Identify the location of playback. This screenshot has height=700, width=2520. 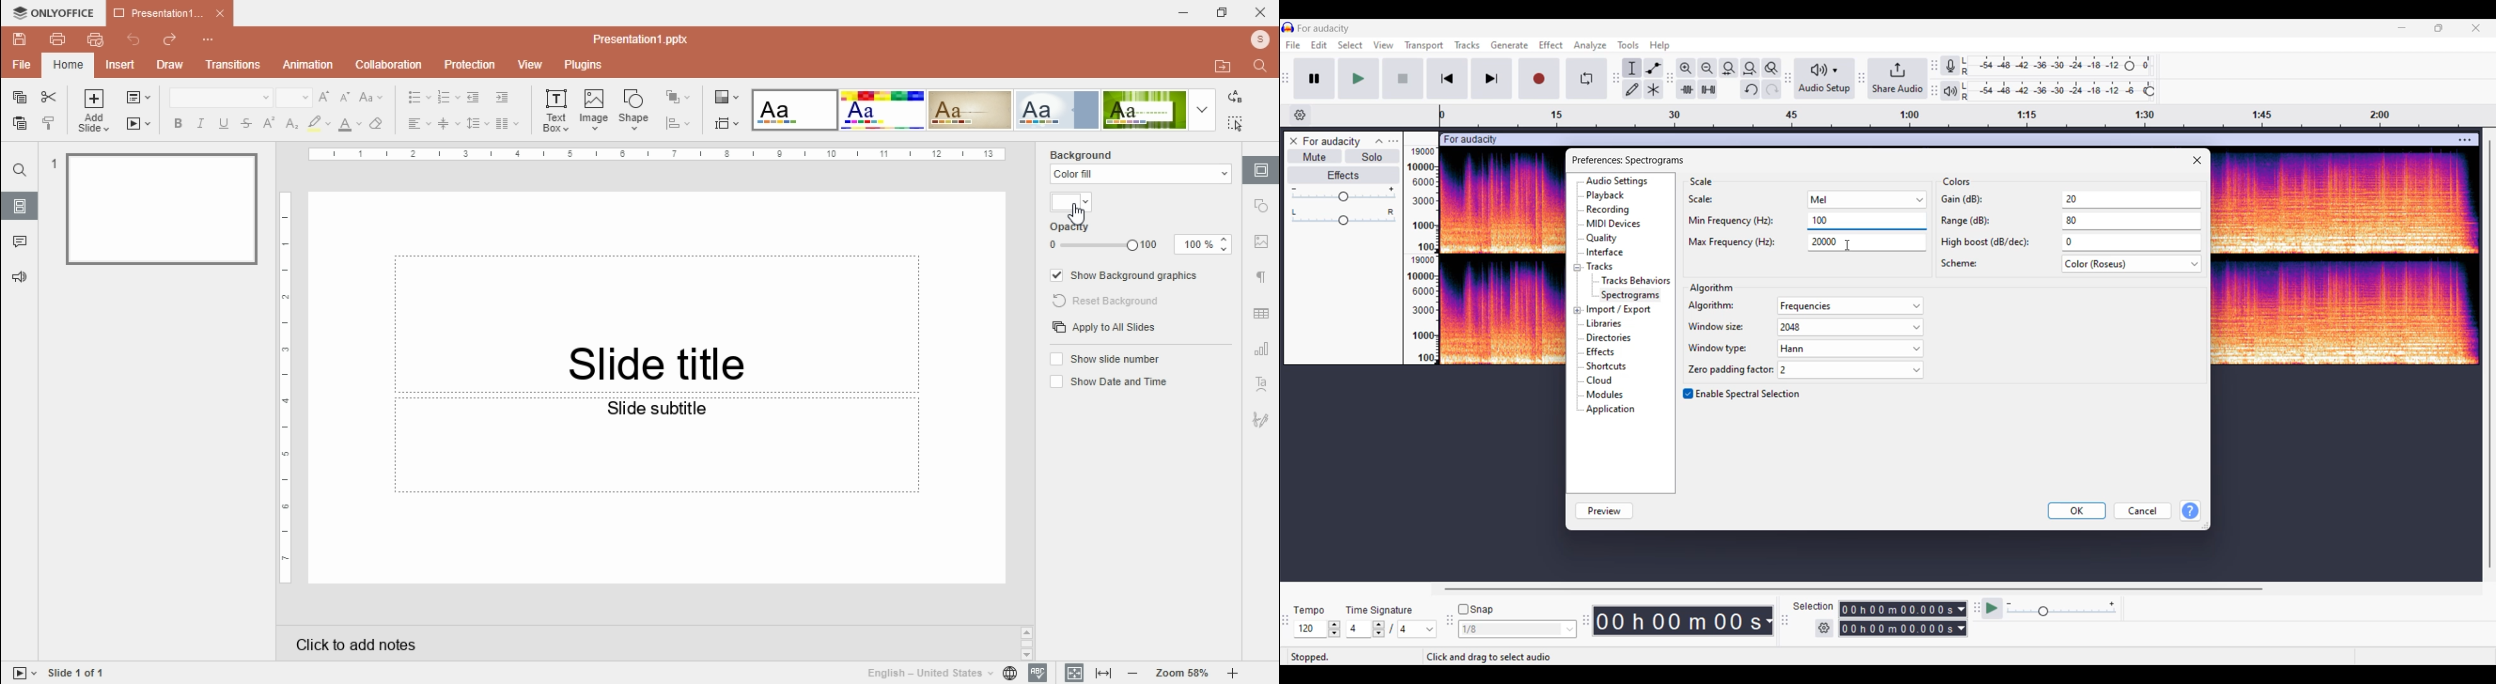
(1611, 196).